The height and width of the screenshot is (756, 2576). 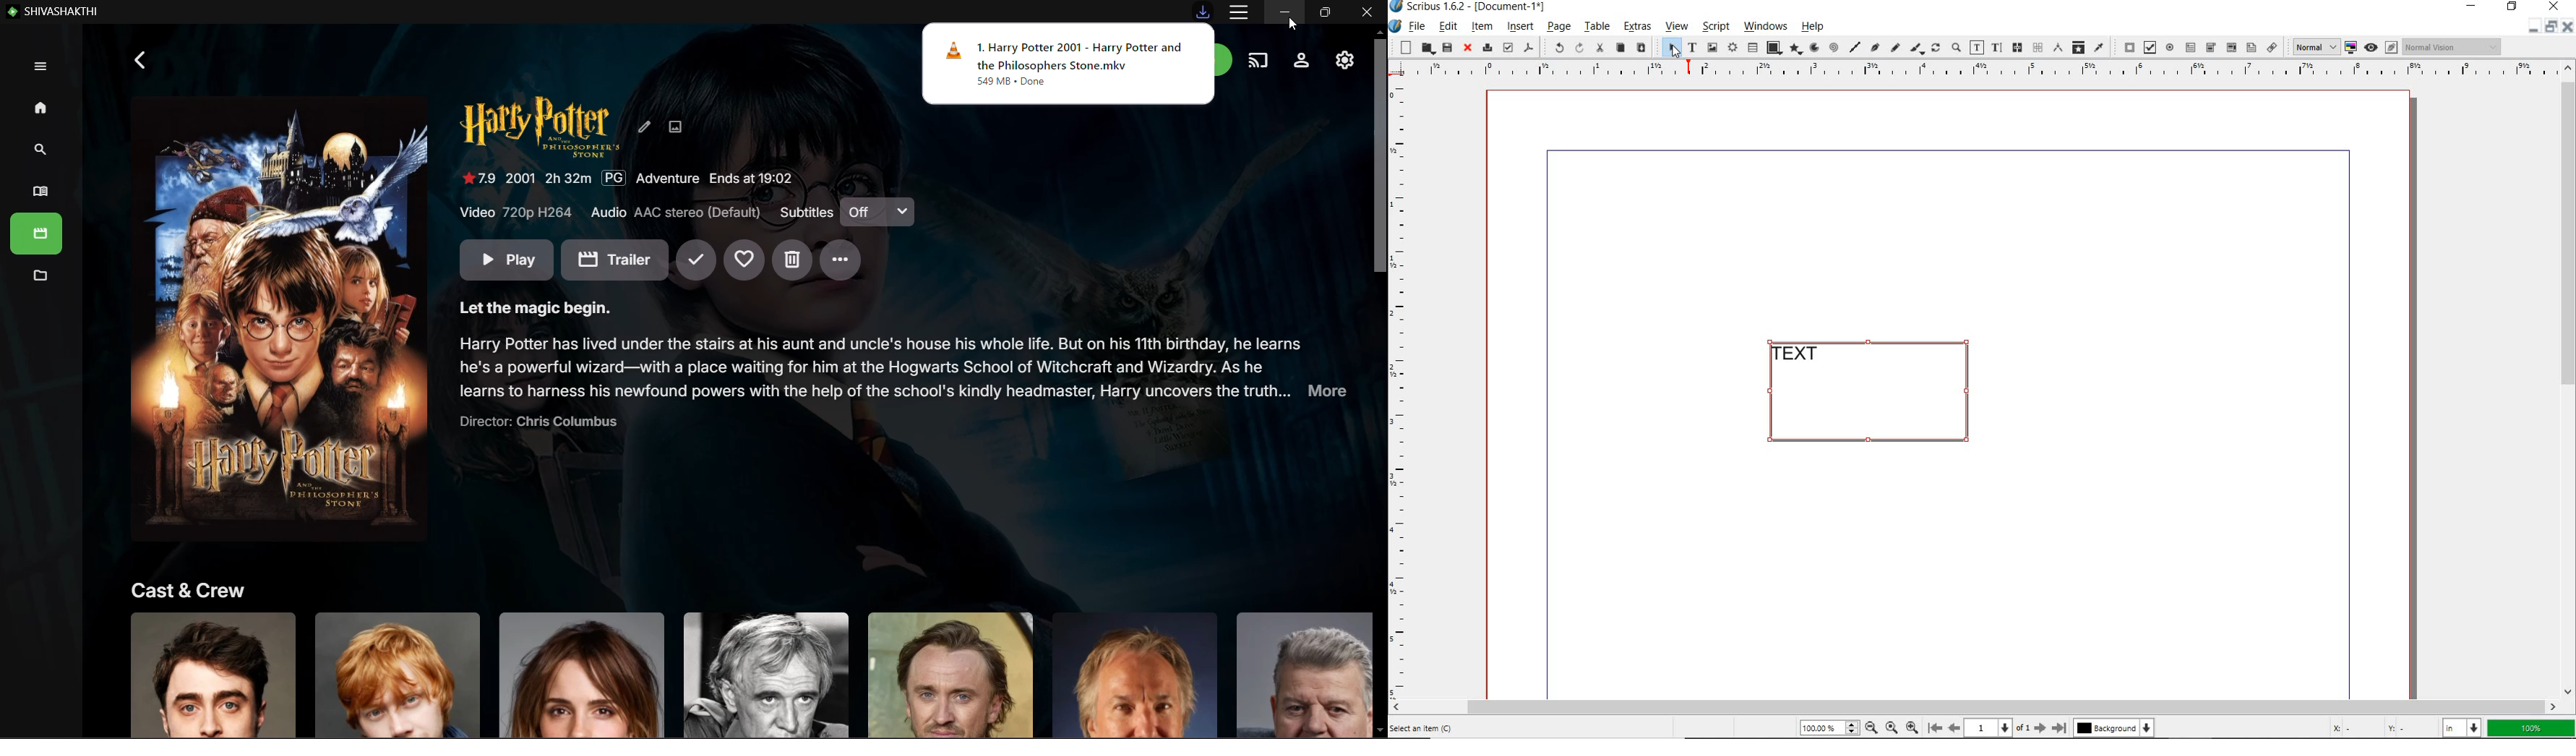 I want to click on Horizontal Margins, so click(x=1982, y=69).